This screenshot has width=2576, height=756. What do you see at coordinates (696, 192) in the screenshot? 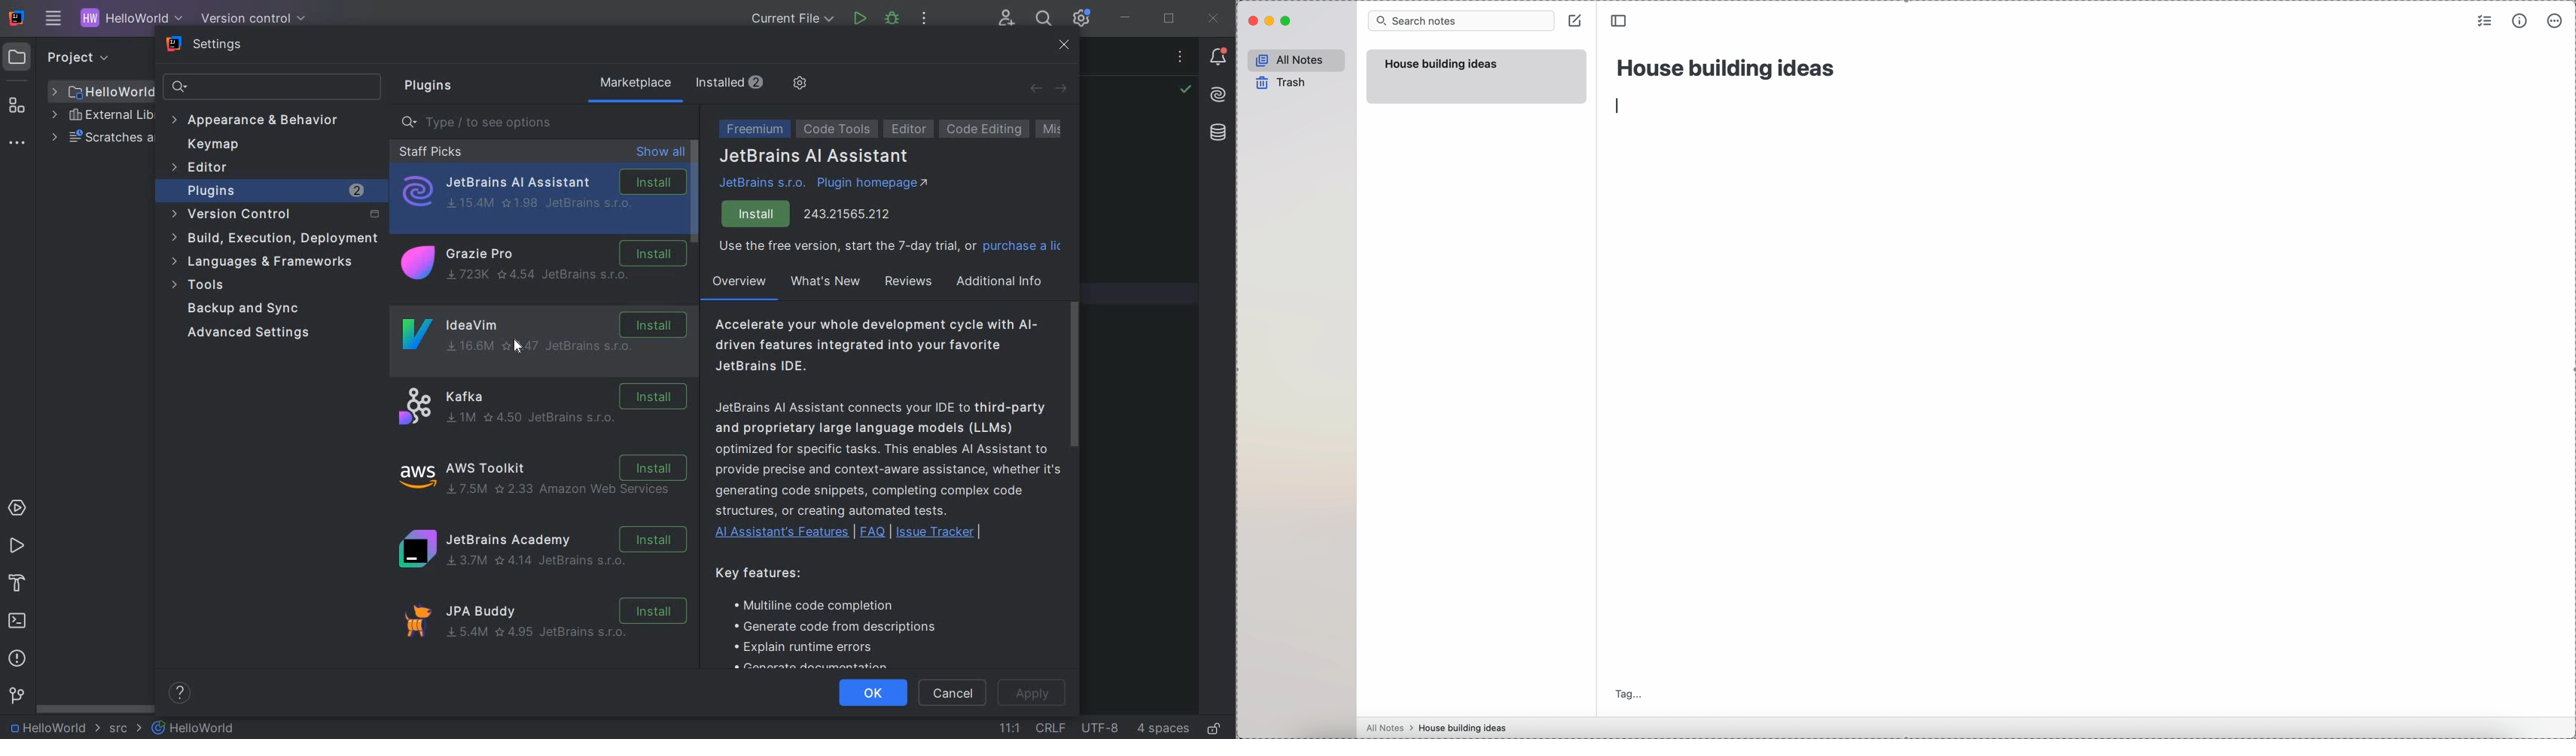
I see `scrollbar` at bounding box center [696, 192].